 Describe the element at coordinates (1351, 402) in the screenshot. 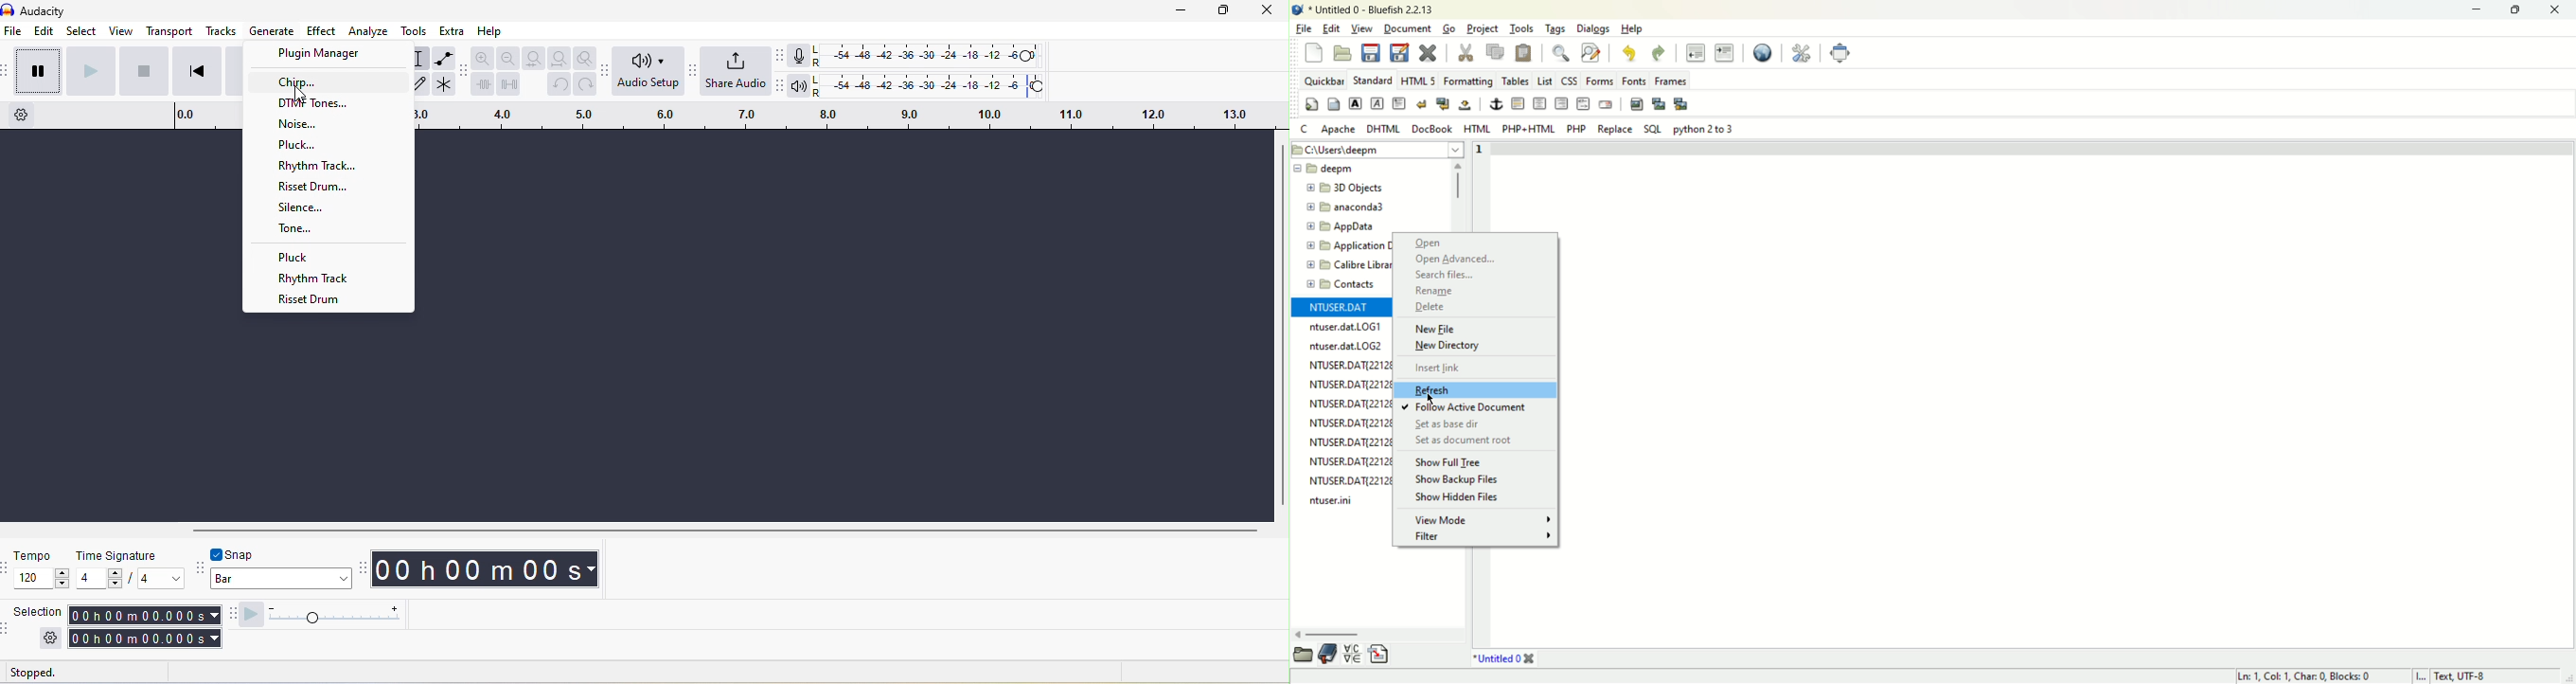

I see `NTUSER.DATI?22128a0f-2361-11ee-C` at that location.